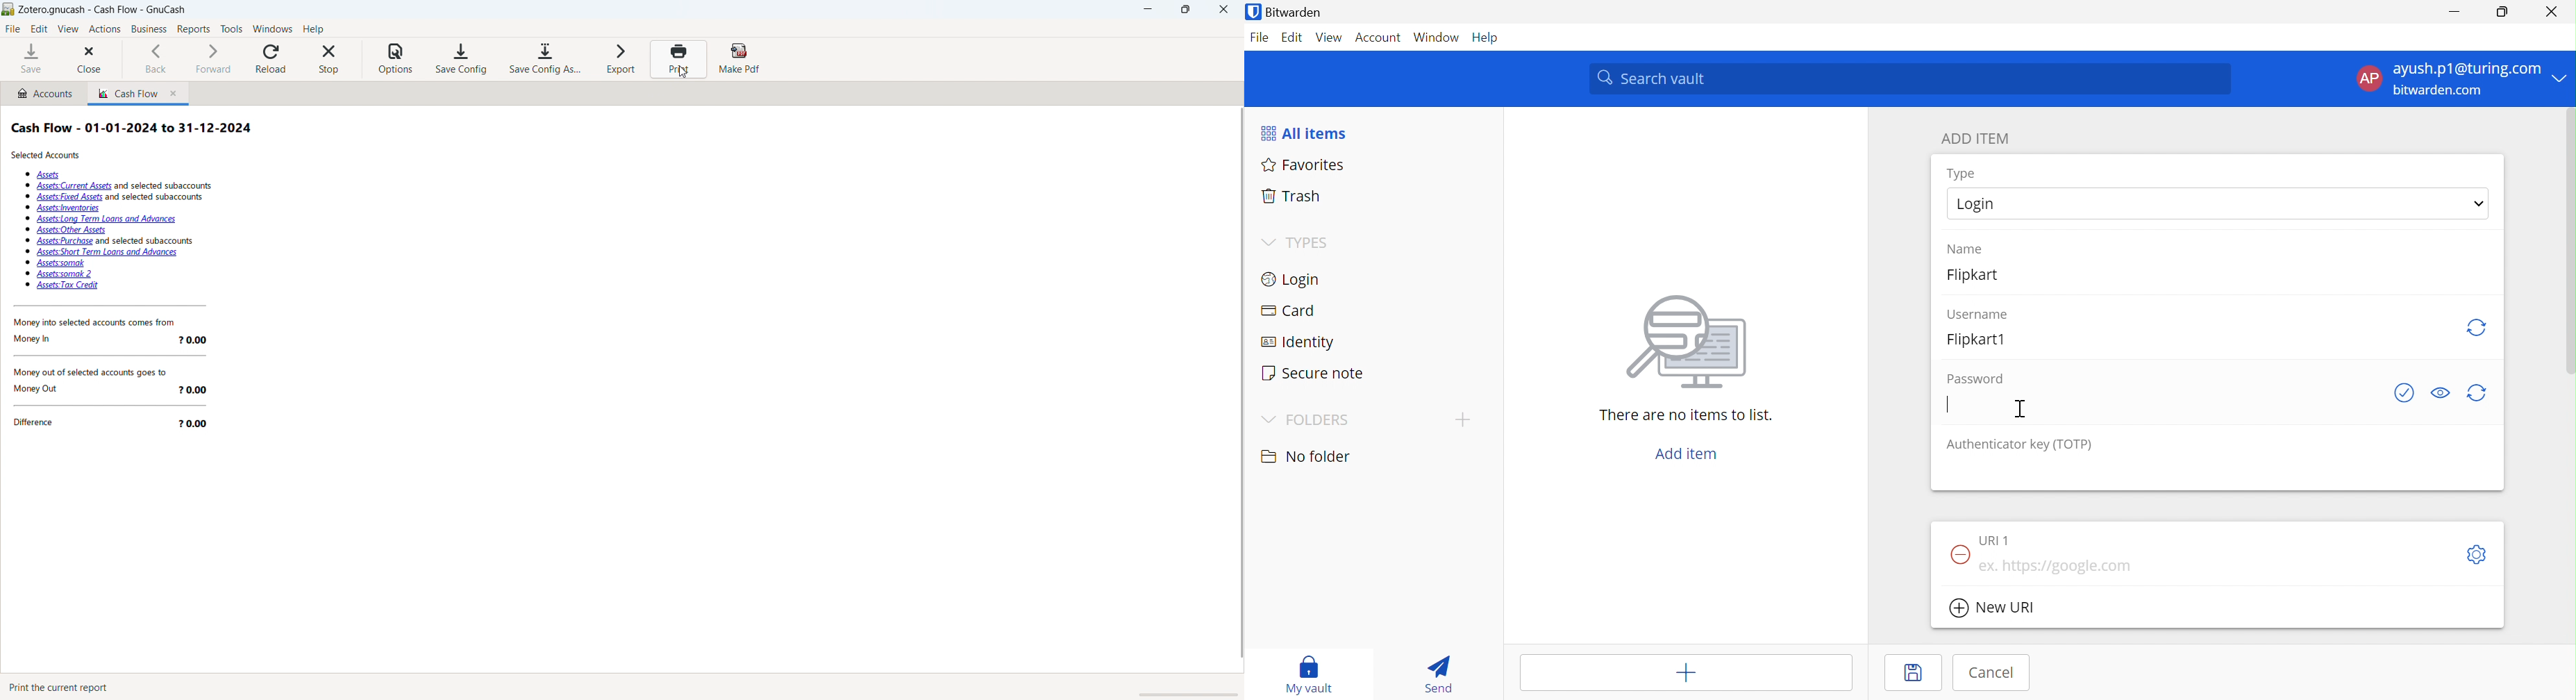  I want to click on windows, so click(273, 29).